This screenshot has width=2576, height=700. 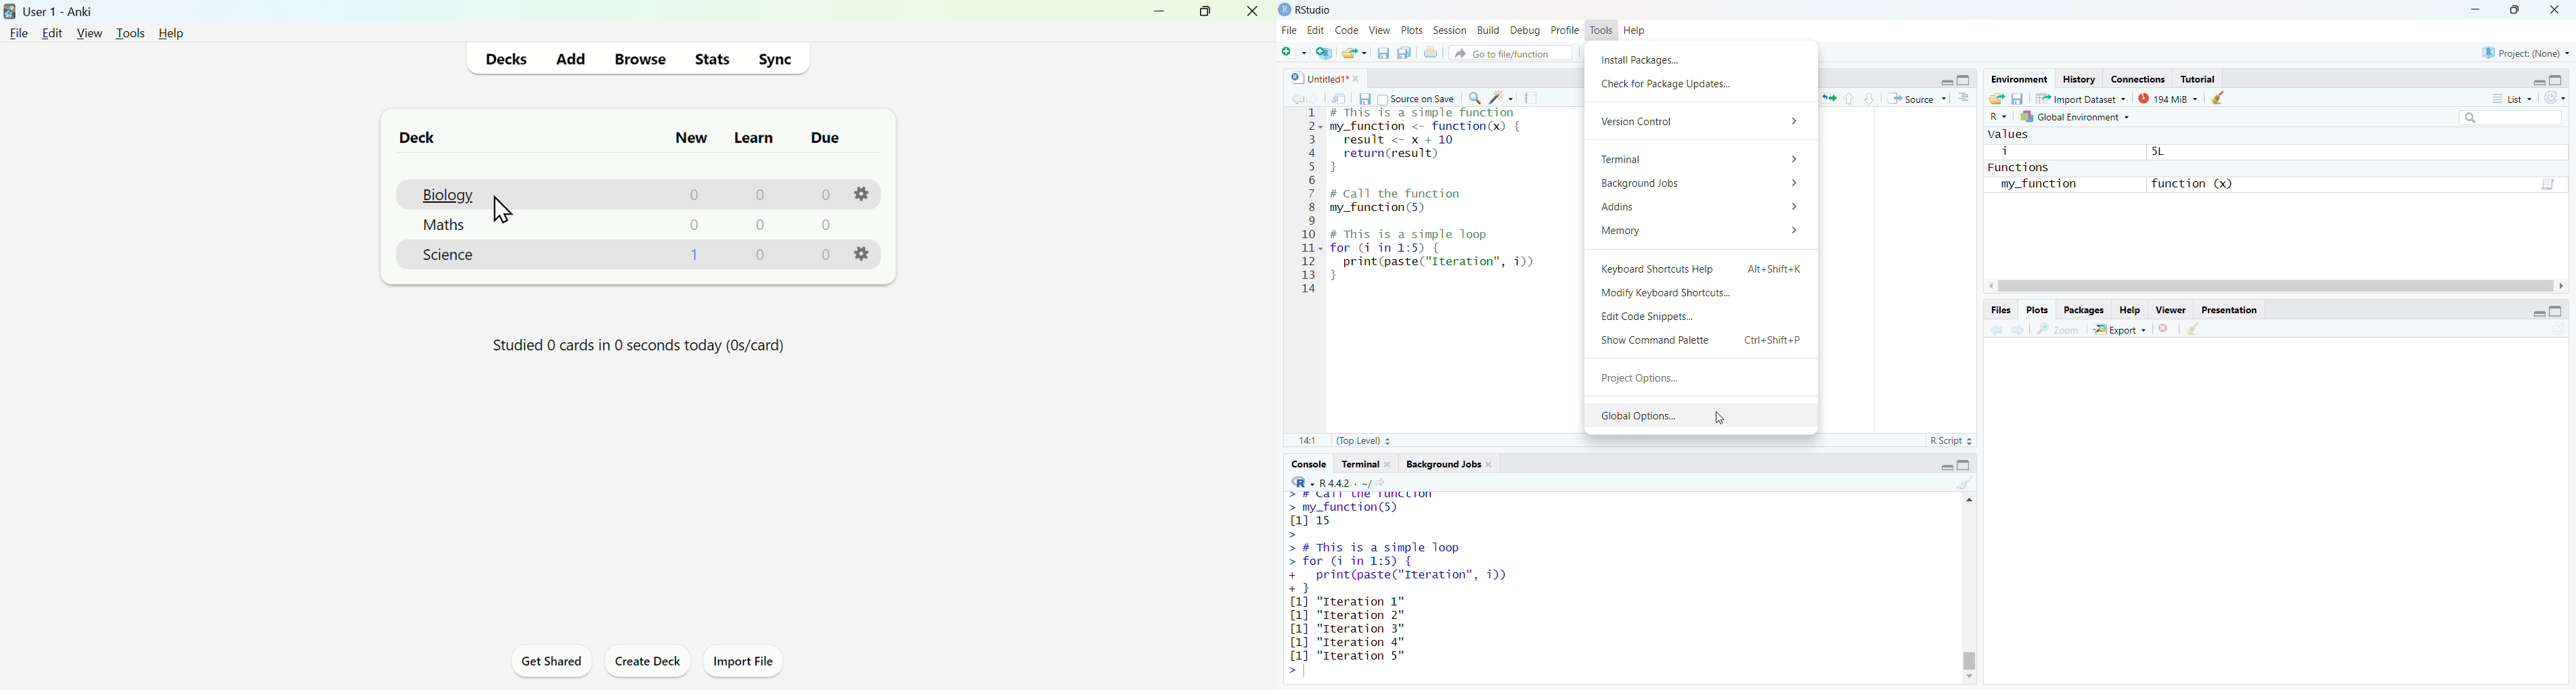 What do you see at coordinates (1359, 464) in the screenshot?
I see `terminal` at bounding box center [1359, 464].